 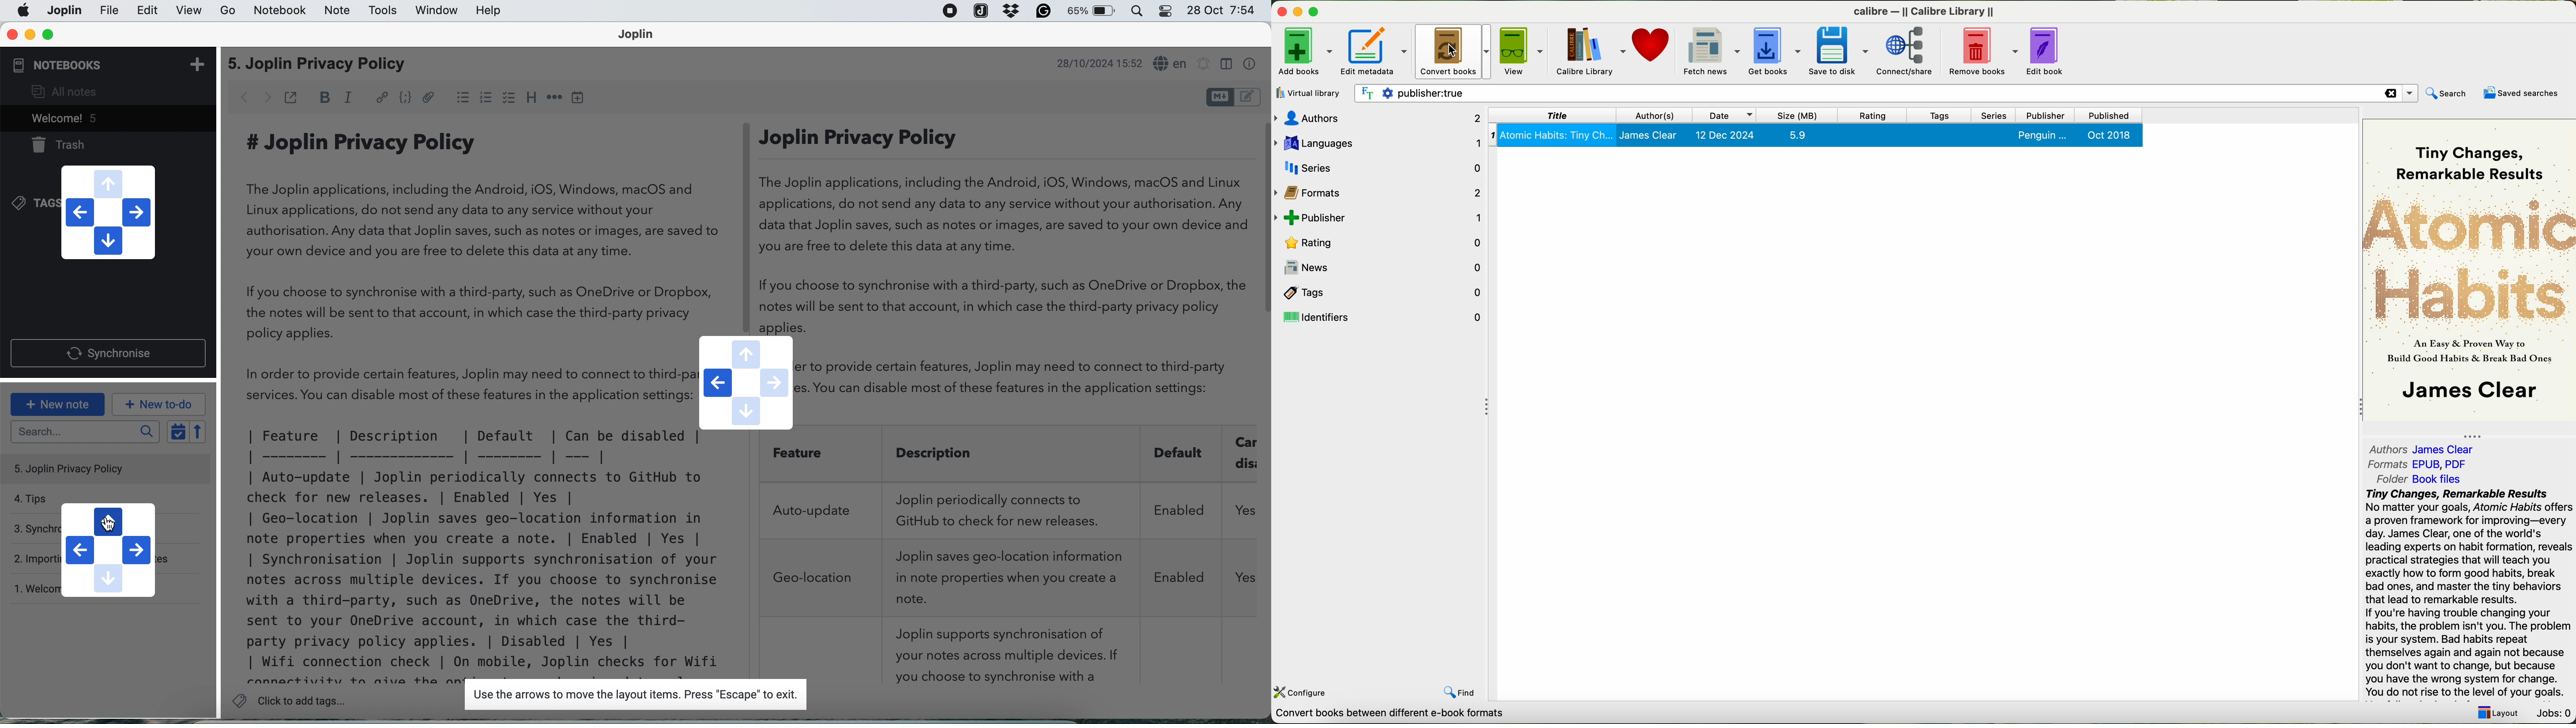 I want to click on rating, so click(x=1871, y=115).